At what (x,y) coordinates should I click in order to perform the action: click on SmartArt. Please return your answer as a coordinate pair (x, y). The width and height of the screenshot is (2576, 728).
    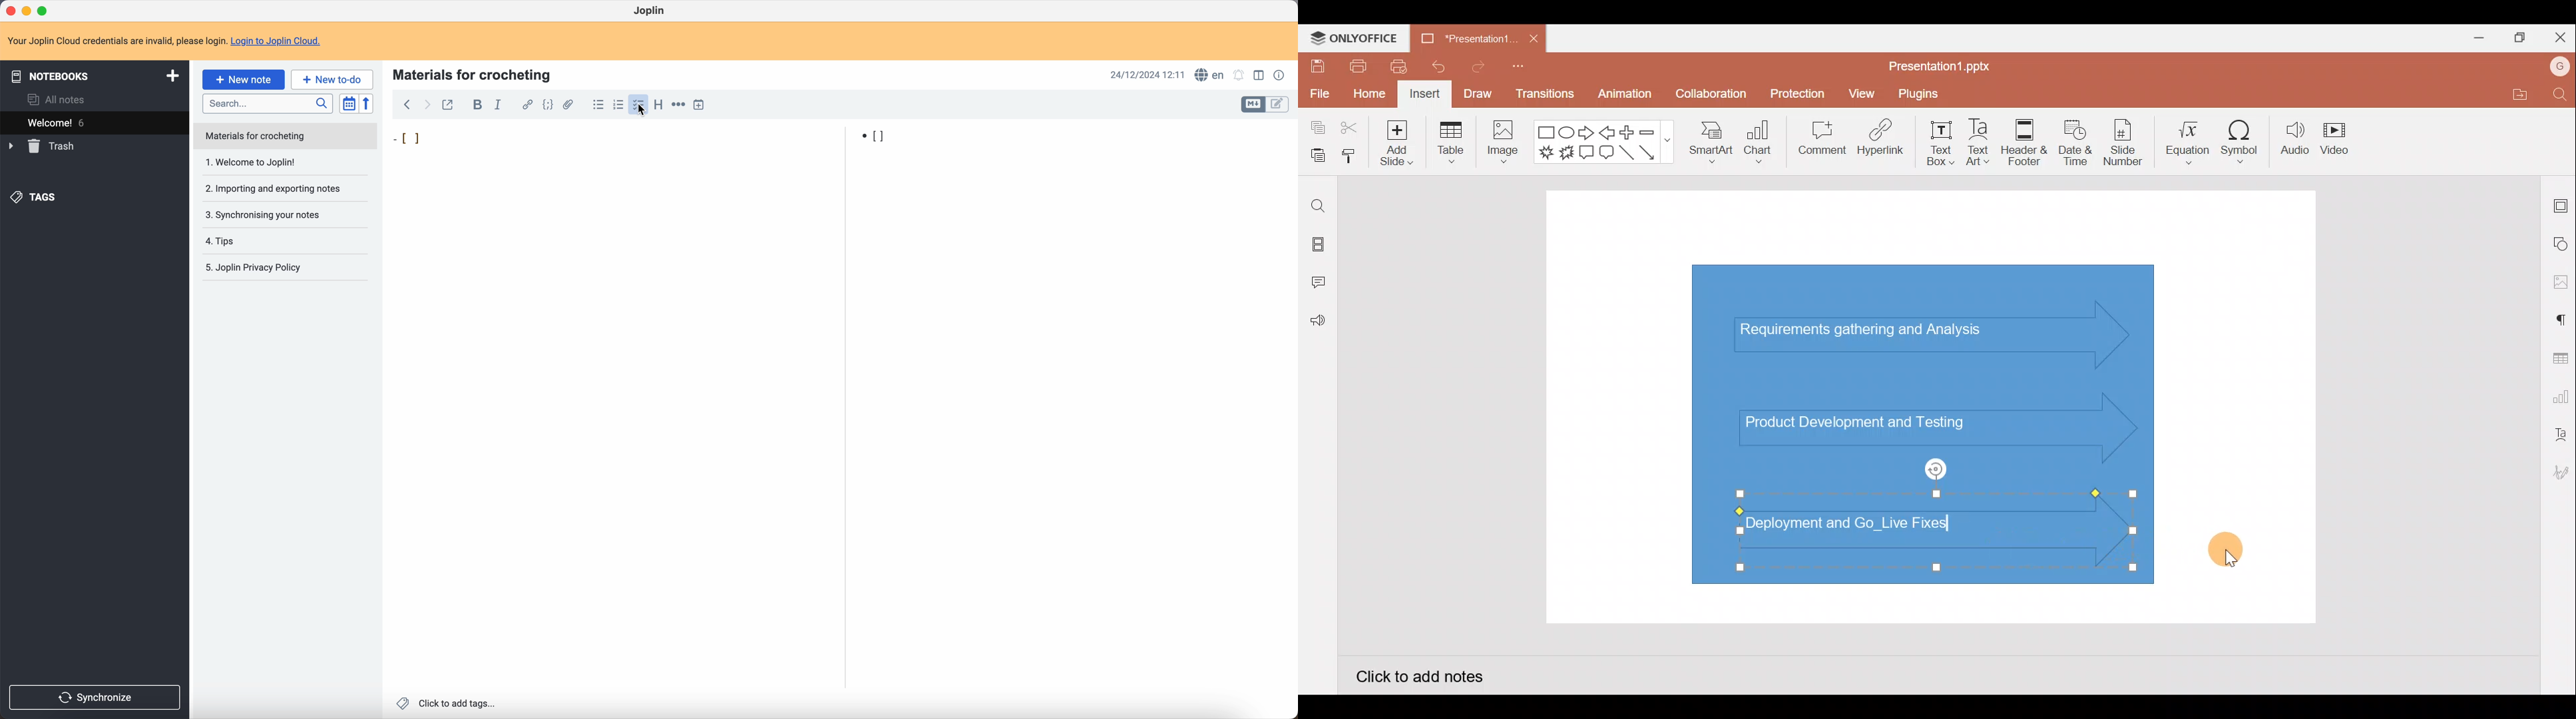
    Looking at the image, I should click on (1710, 140).